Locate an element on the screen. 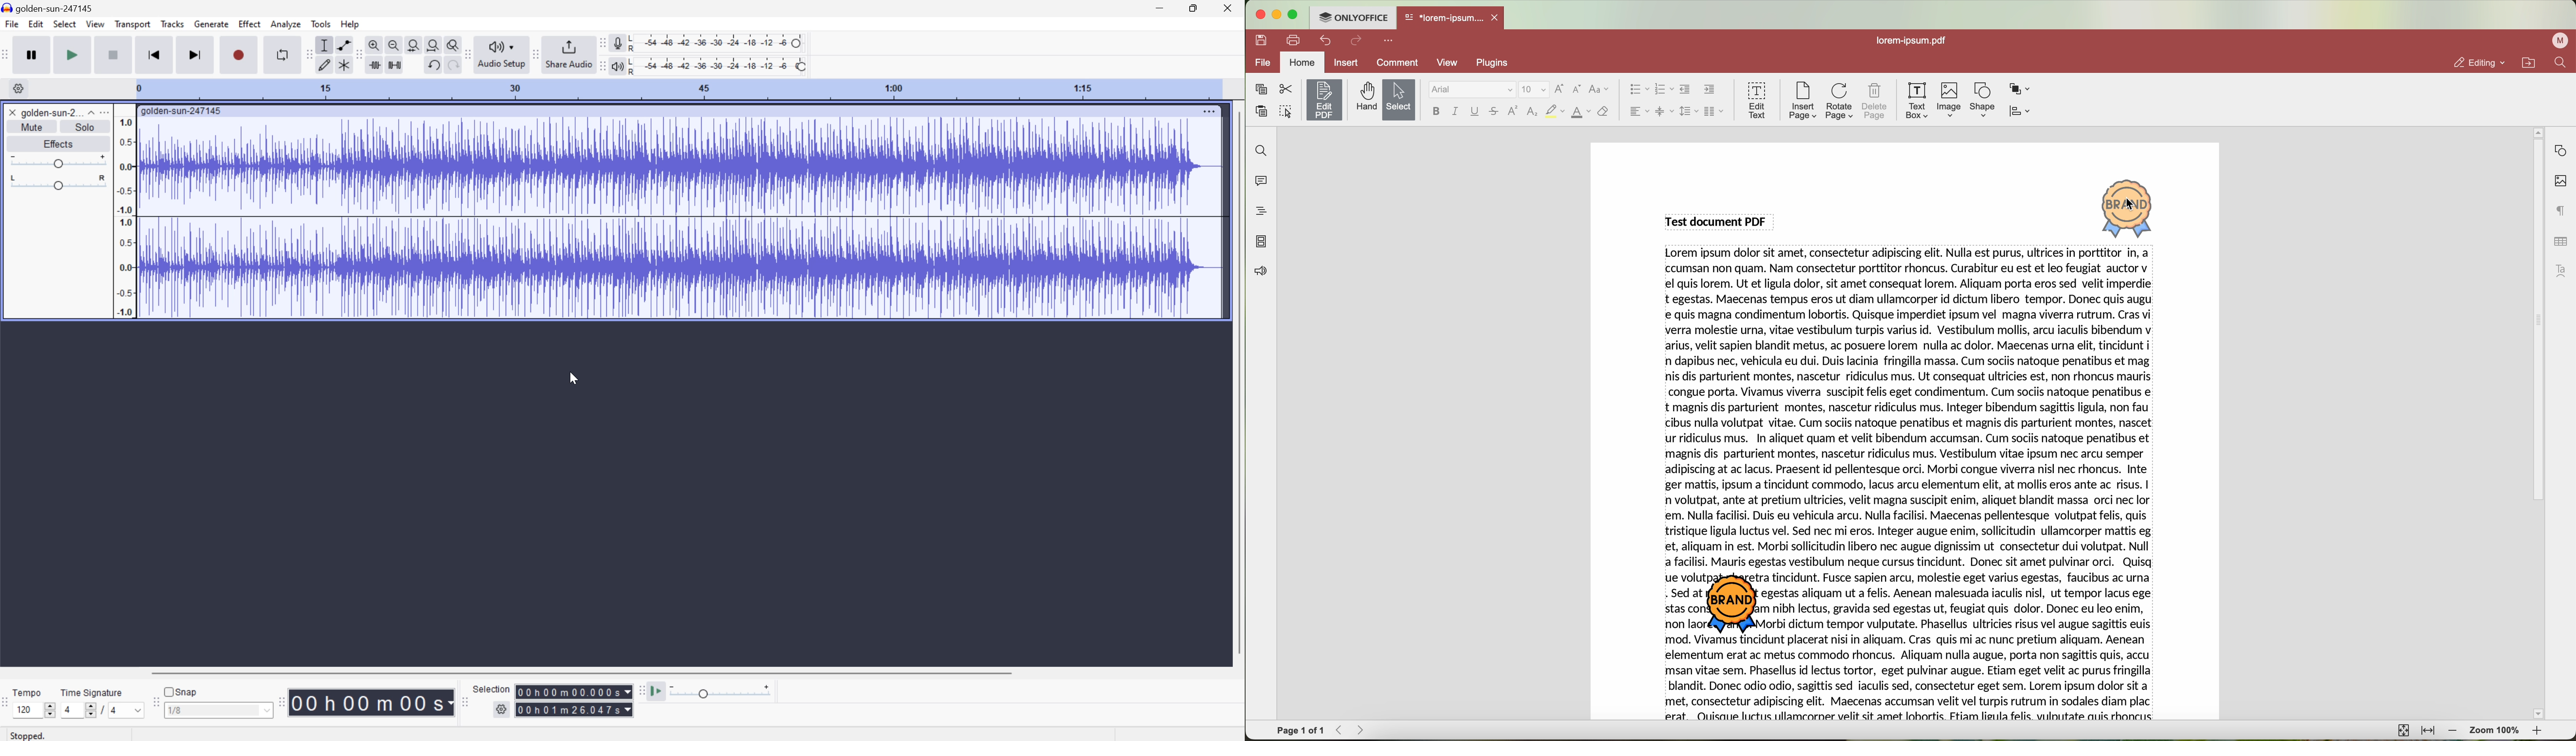  shape settings is located at coordinates (2560, 151).